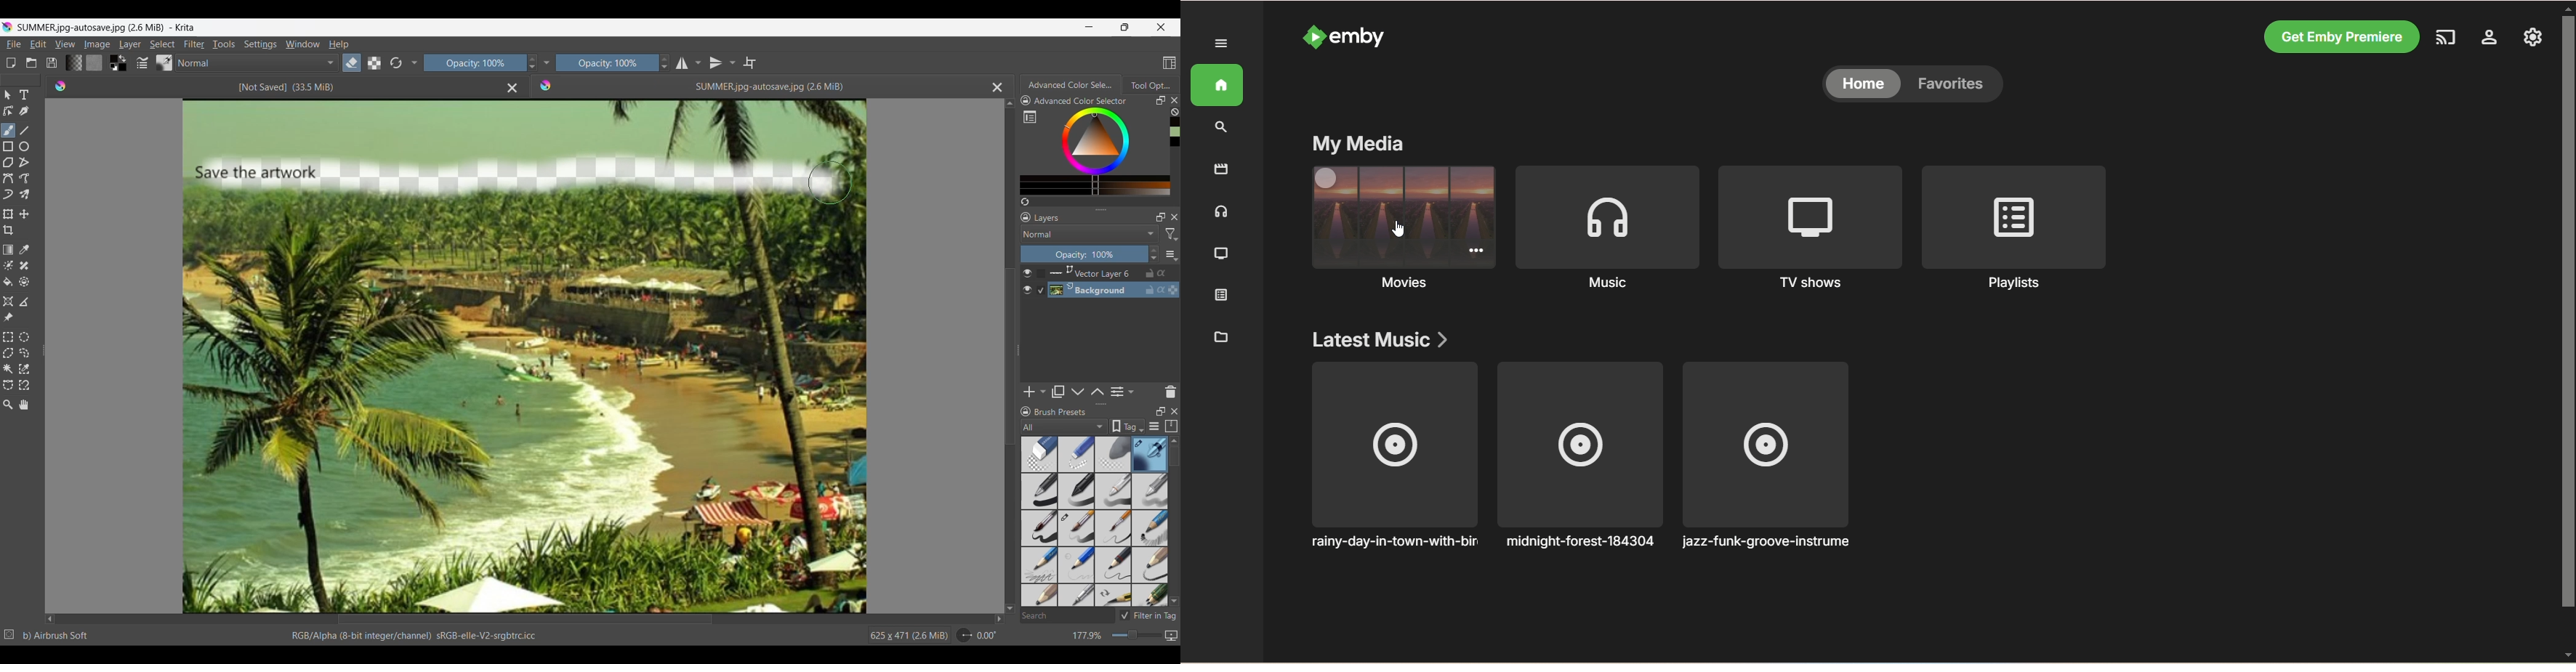  What do you see at coordinates (608, 63) in the screenshot?
I see `Opacity 100%` at bounding box center [608, 63].